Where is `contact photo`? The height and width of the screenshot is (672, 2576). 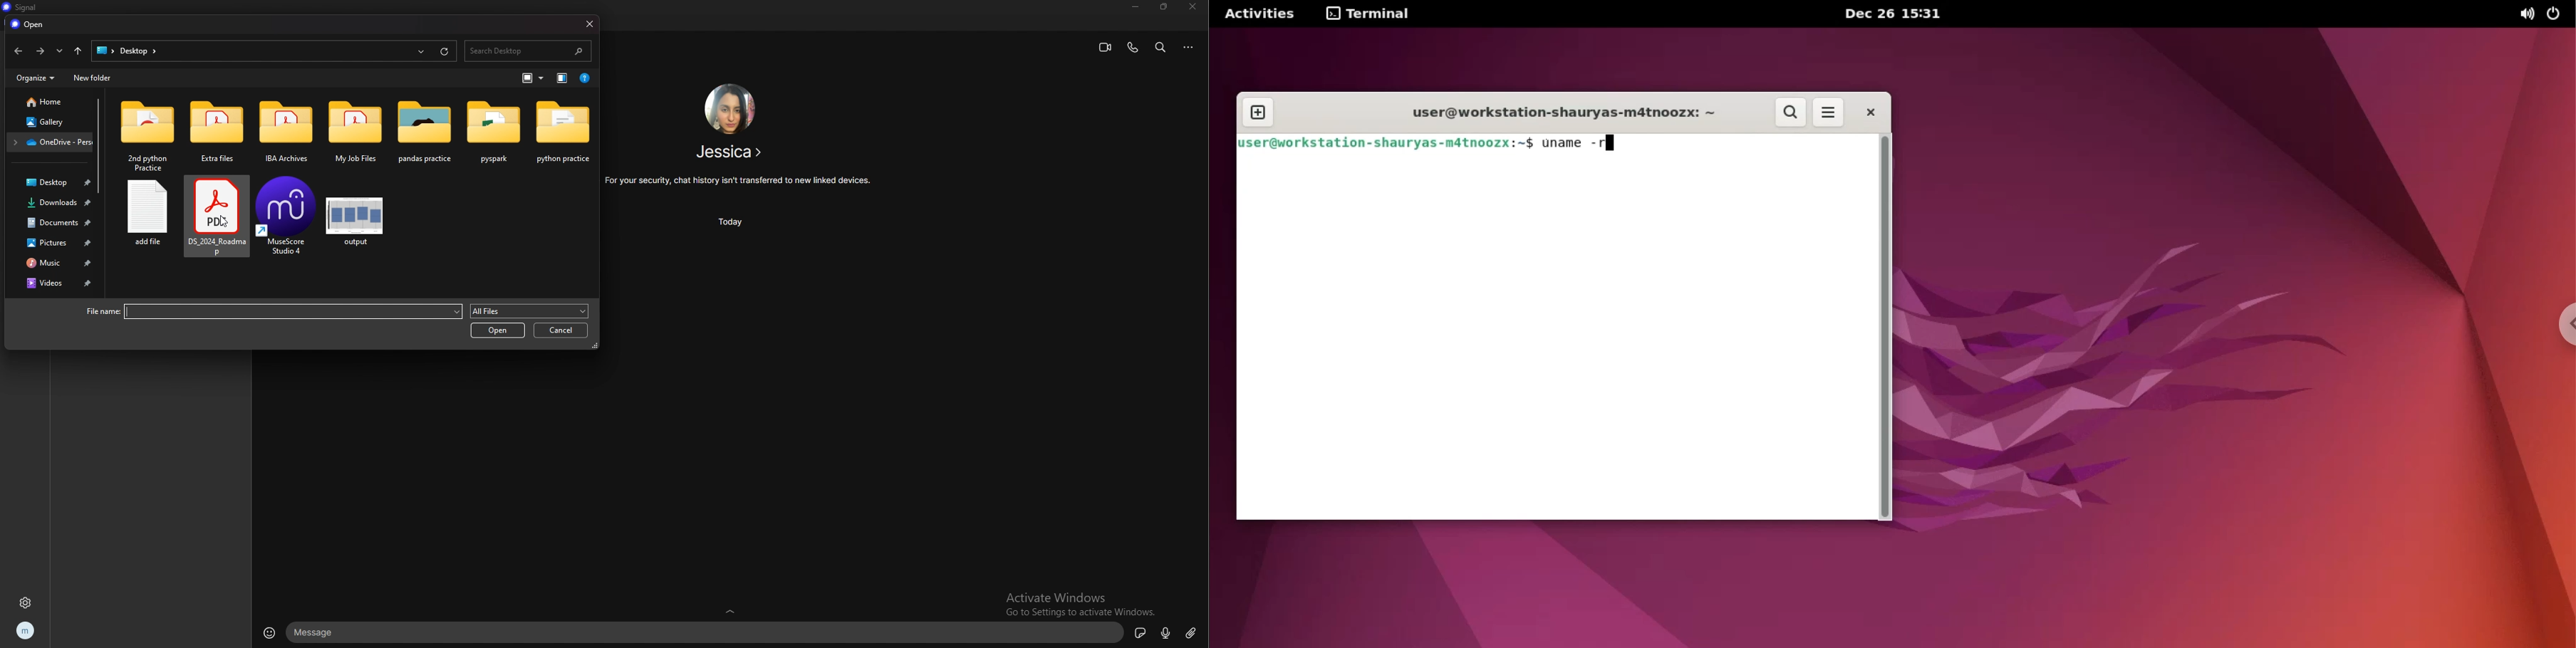
contact photo is located at coordinates (729, 108).